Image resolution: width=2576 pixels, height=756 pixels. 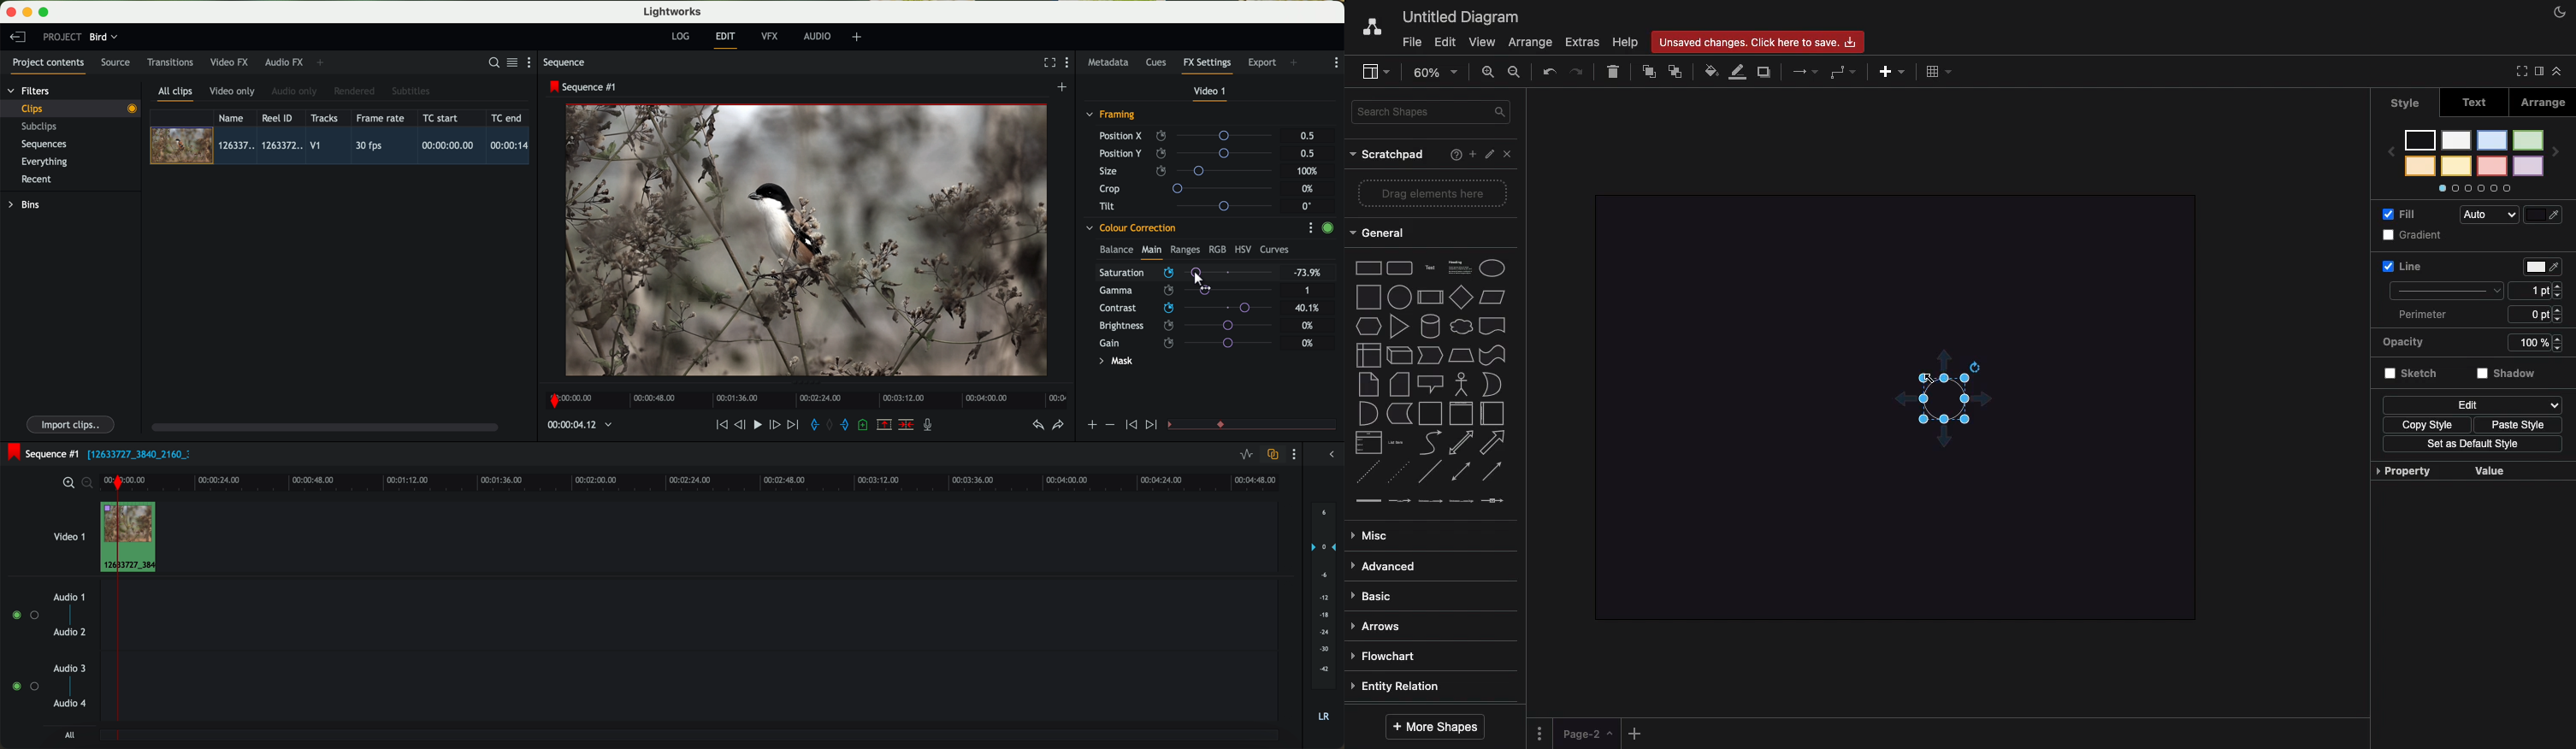 What do you see at coordinates (2476, 342) in the screenshot?
I see `Opacity` at bounding box center [2476, 342].